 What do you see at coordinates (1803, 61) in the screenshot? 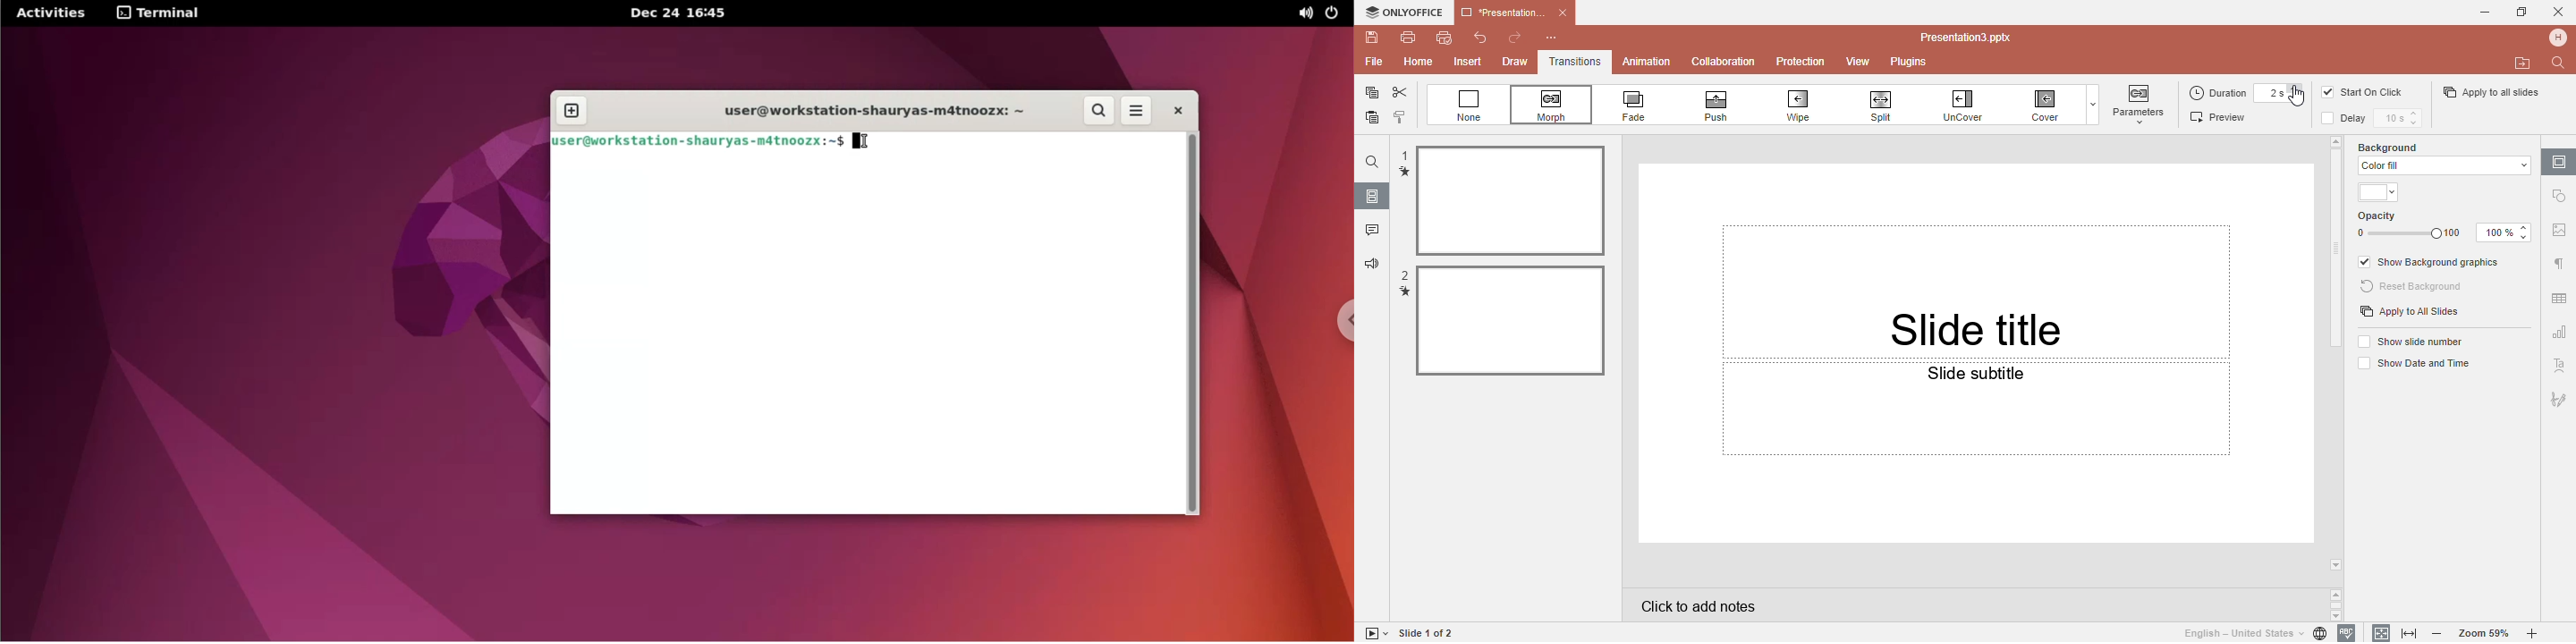
I see `Protection` at bounding box center [1803, 61].